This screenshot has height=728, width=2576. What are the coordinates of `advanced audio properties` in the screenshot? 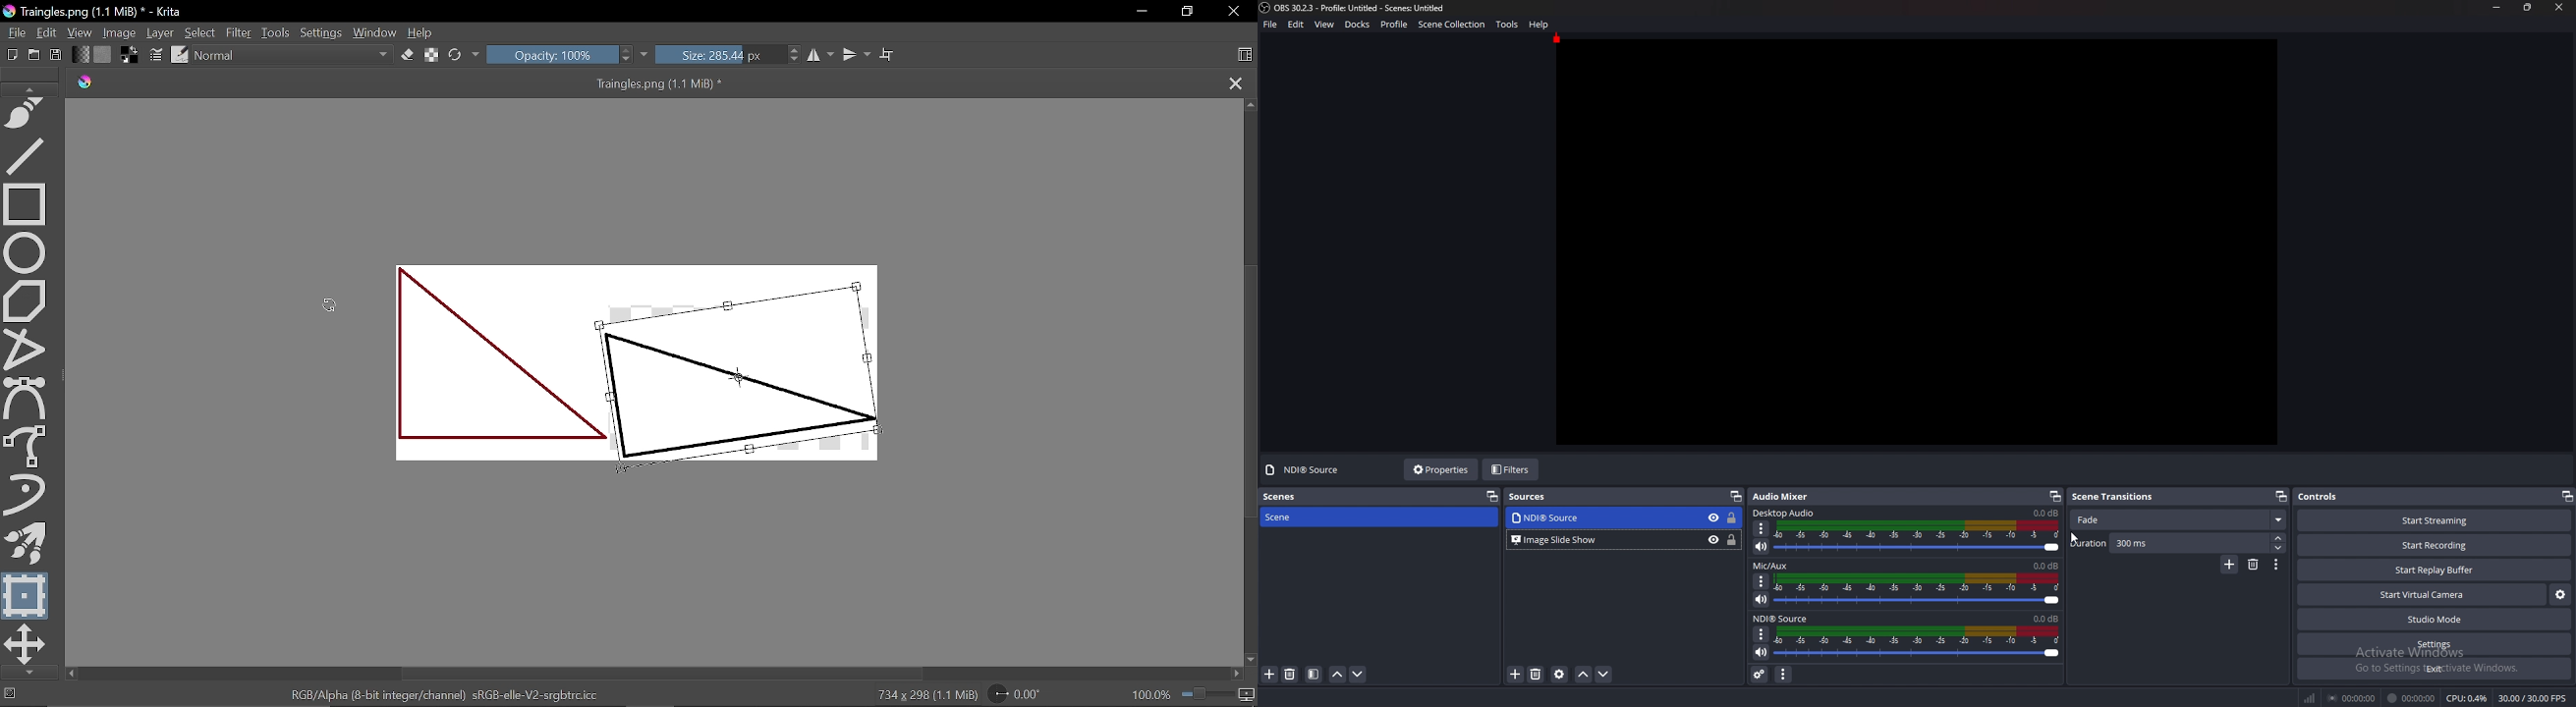 It's located at (1760, 674).